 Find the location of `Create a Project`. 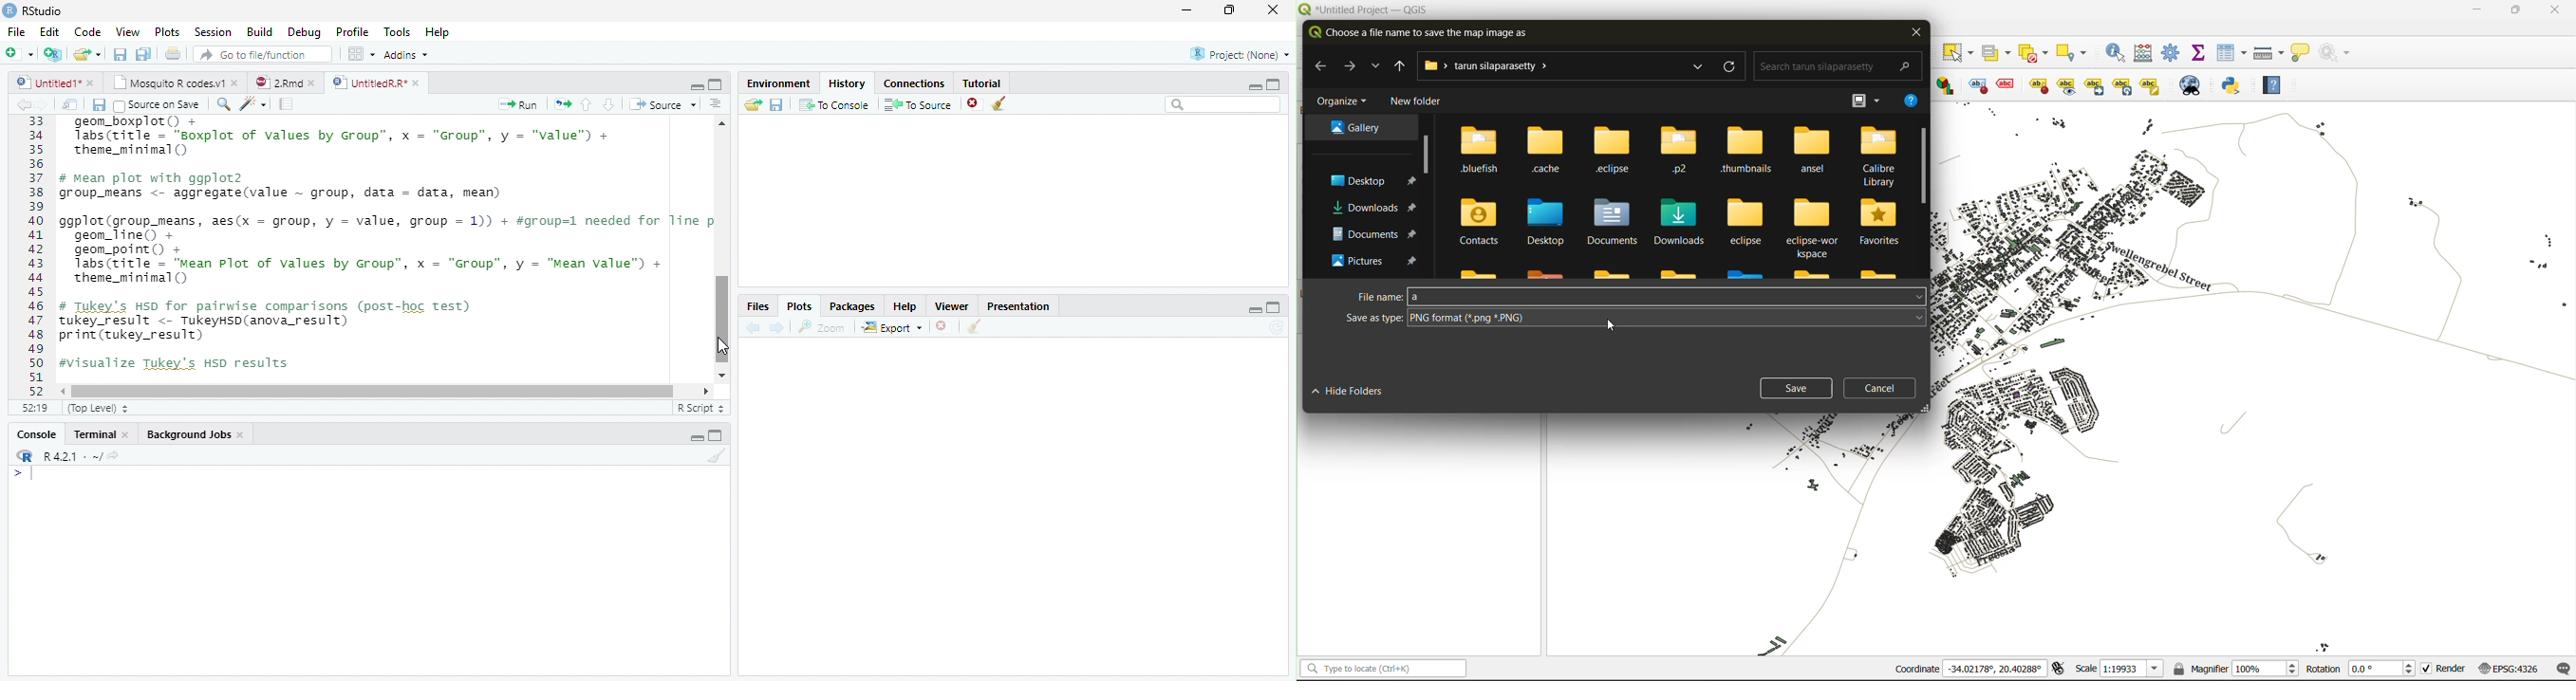

Create a Project is located at coordinates (53, 54).